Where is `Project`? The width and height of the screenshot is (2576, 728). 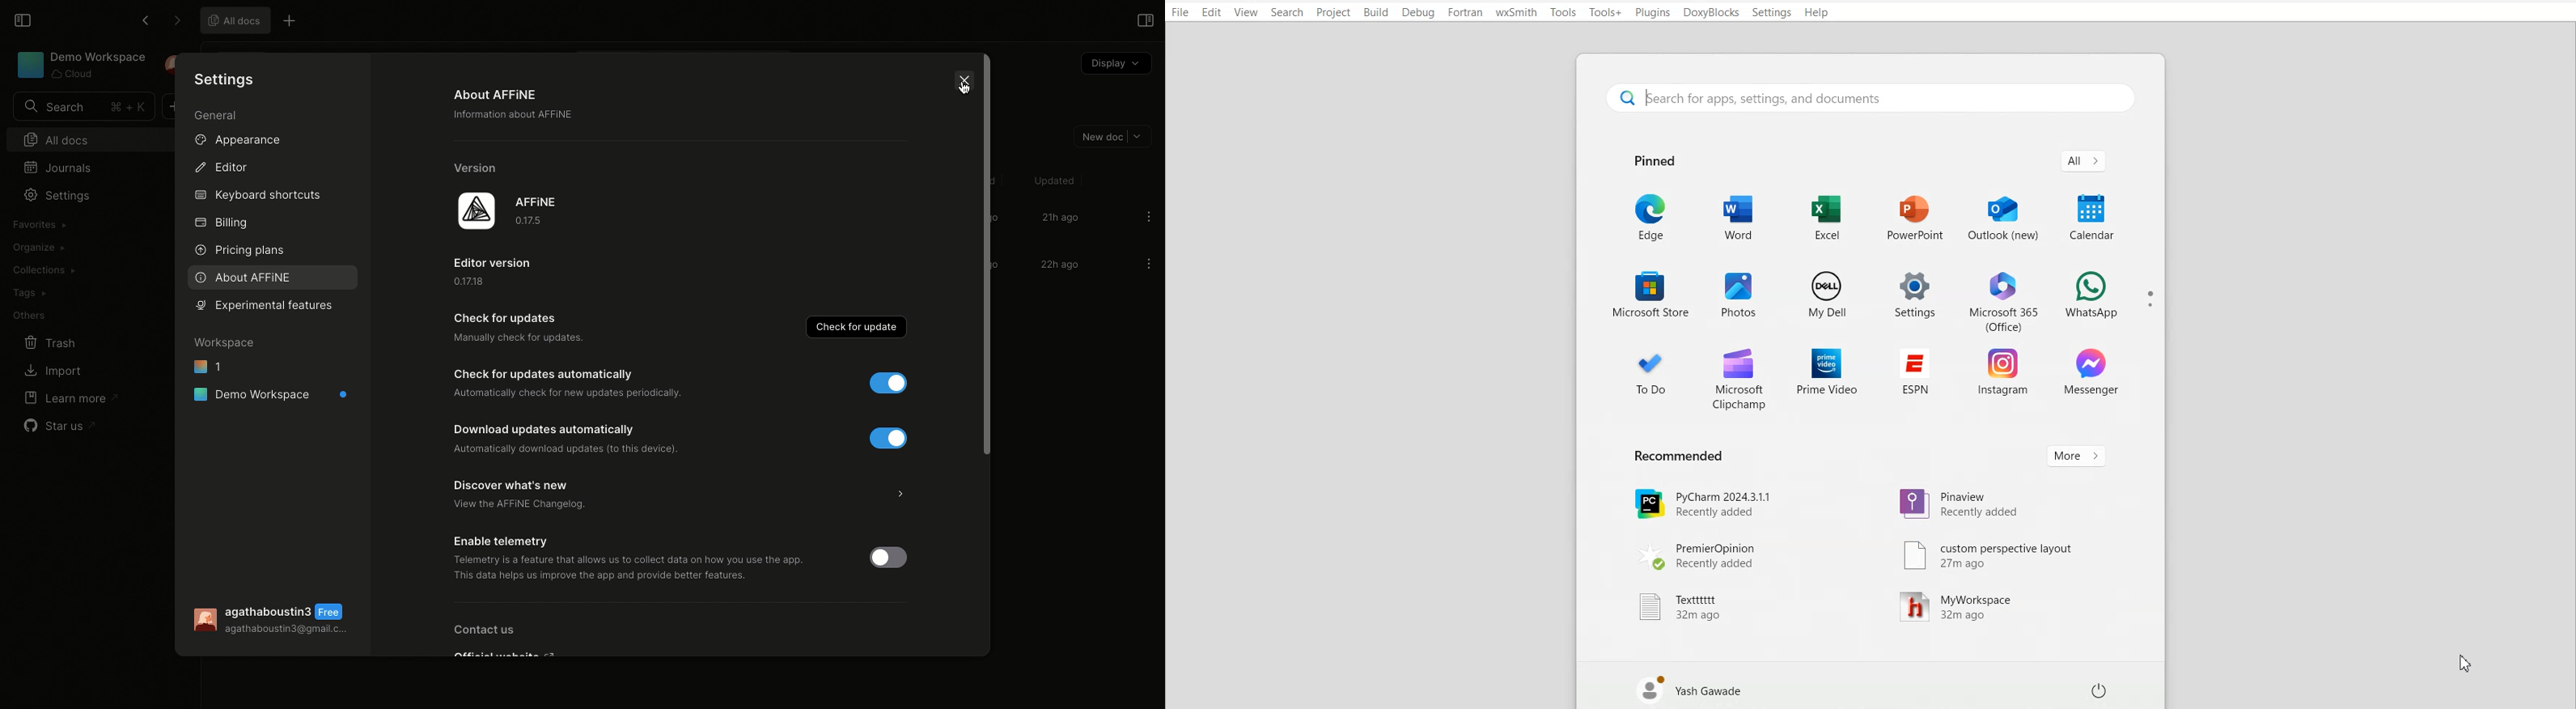 Project is located at coordinates (1333, 12).